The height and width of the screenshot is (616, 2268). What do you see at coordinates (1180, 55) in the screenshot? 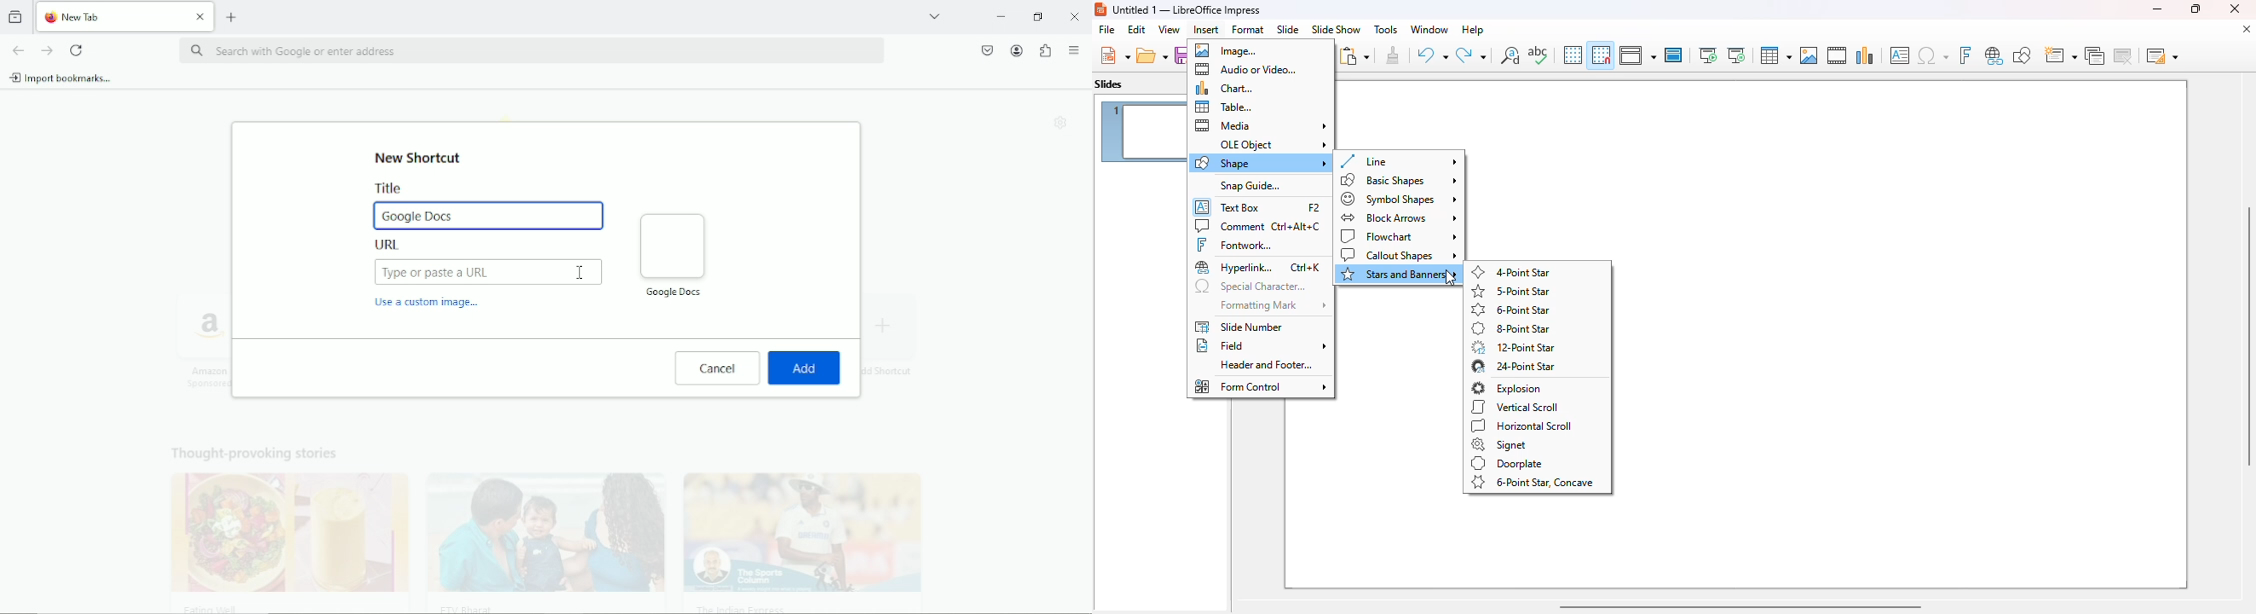
I see `save` at bounding box center [1180, 55].